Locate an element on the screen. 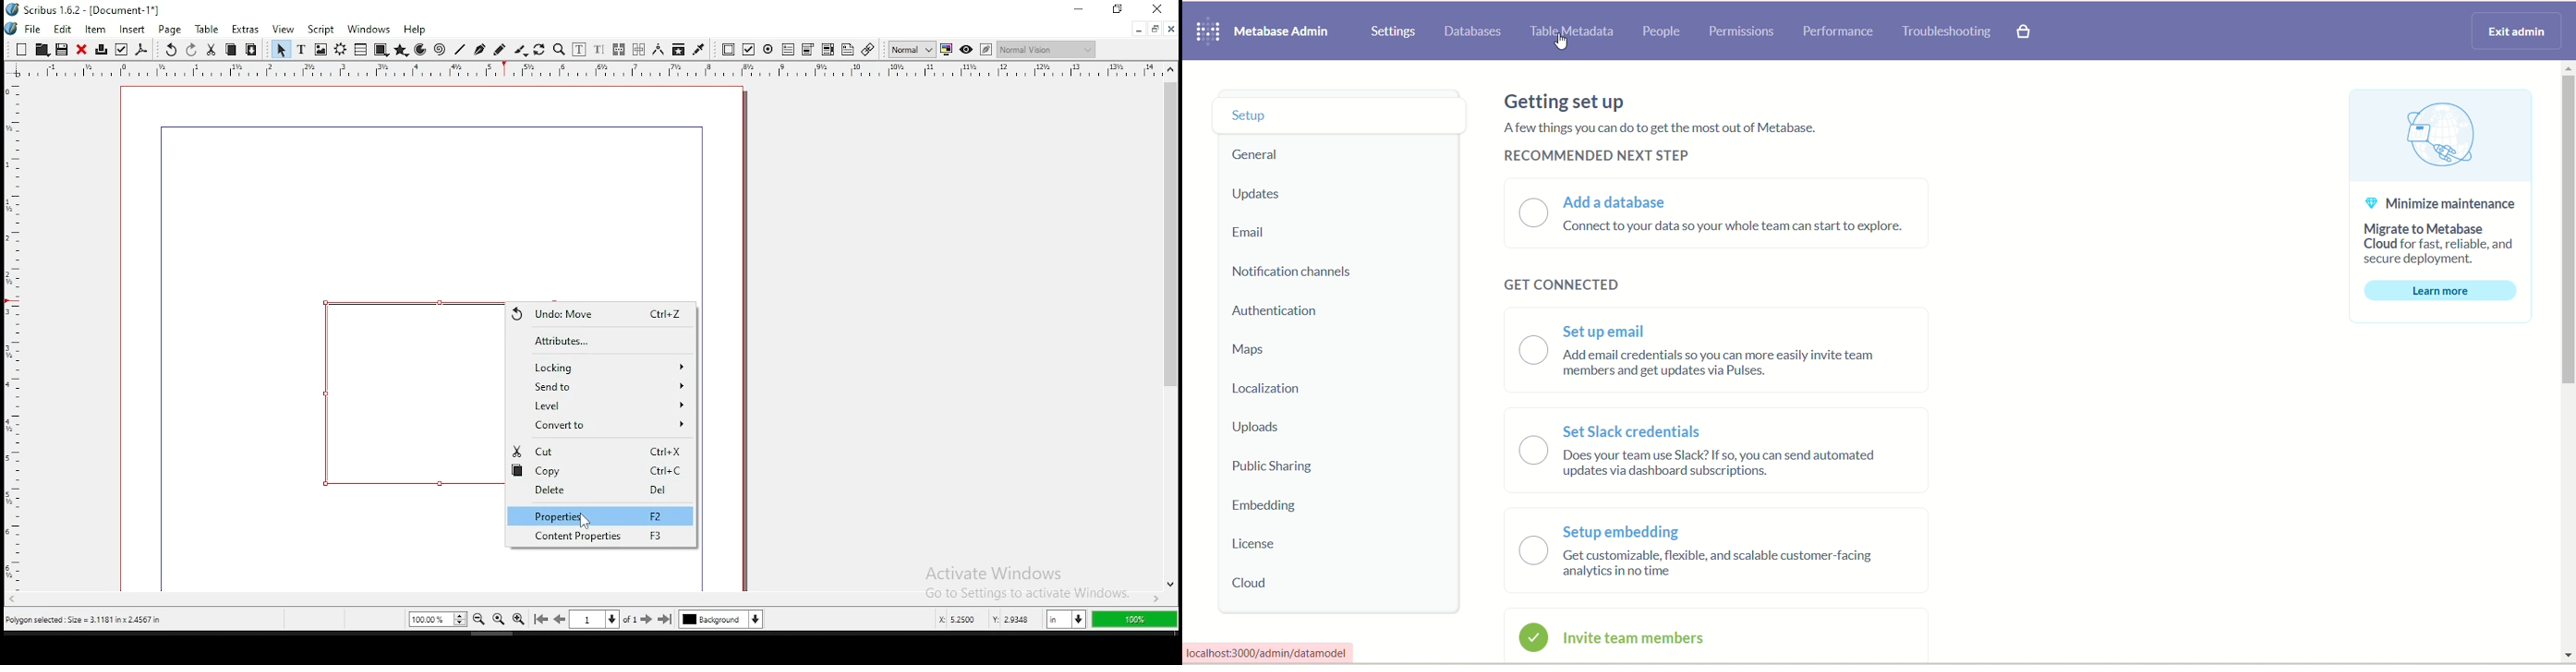 This screenshot has height=672, width=2576. zoom is located at coordinates (438, 619).